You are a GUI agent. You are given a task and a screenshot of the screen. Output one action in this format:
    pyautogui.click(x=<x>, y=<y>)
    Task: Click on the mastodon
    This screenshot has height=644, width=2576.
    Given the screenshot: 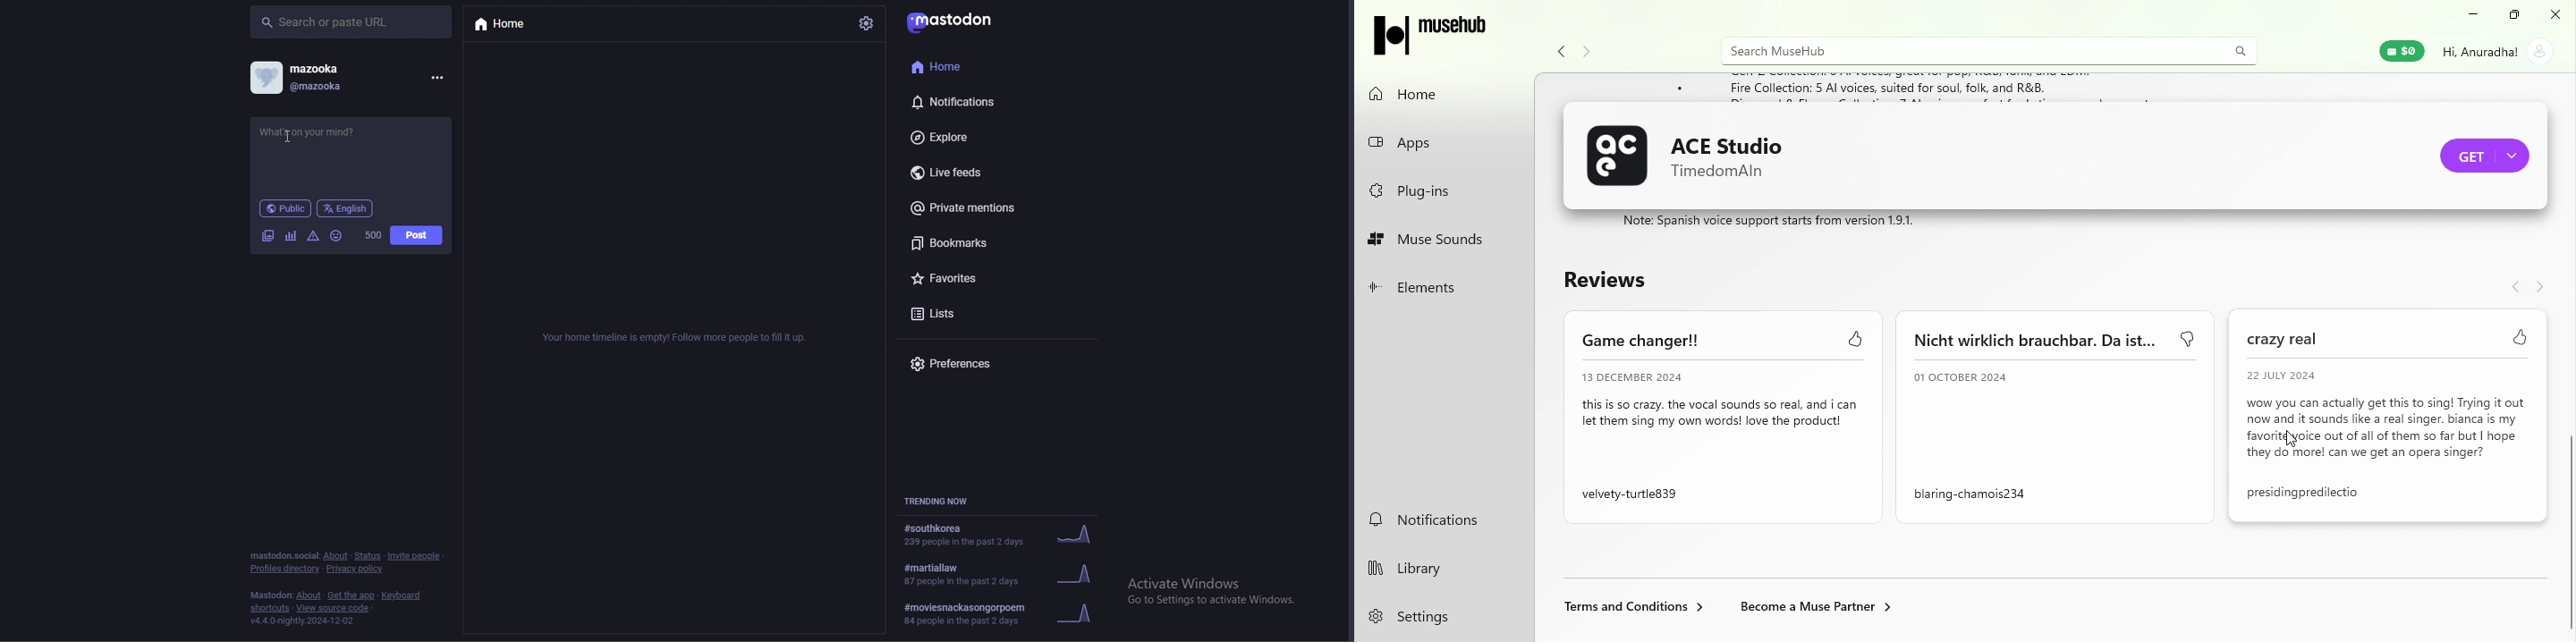 What is the action you would take?
    pyautogui.click(x=283, y=555)
    